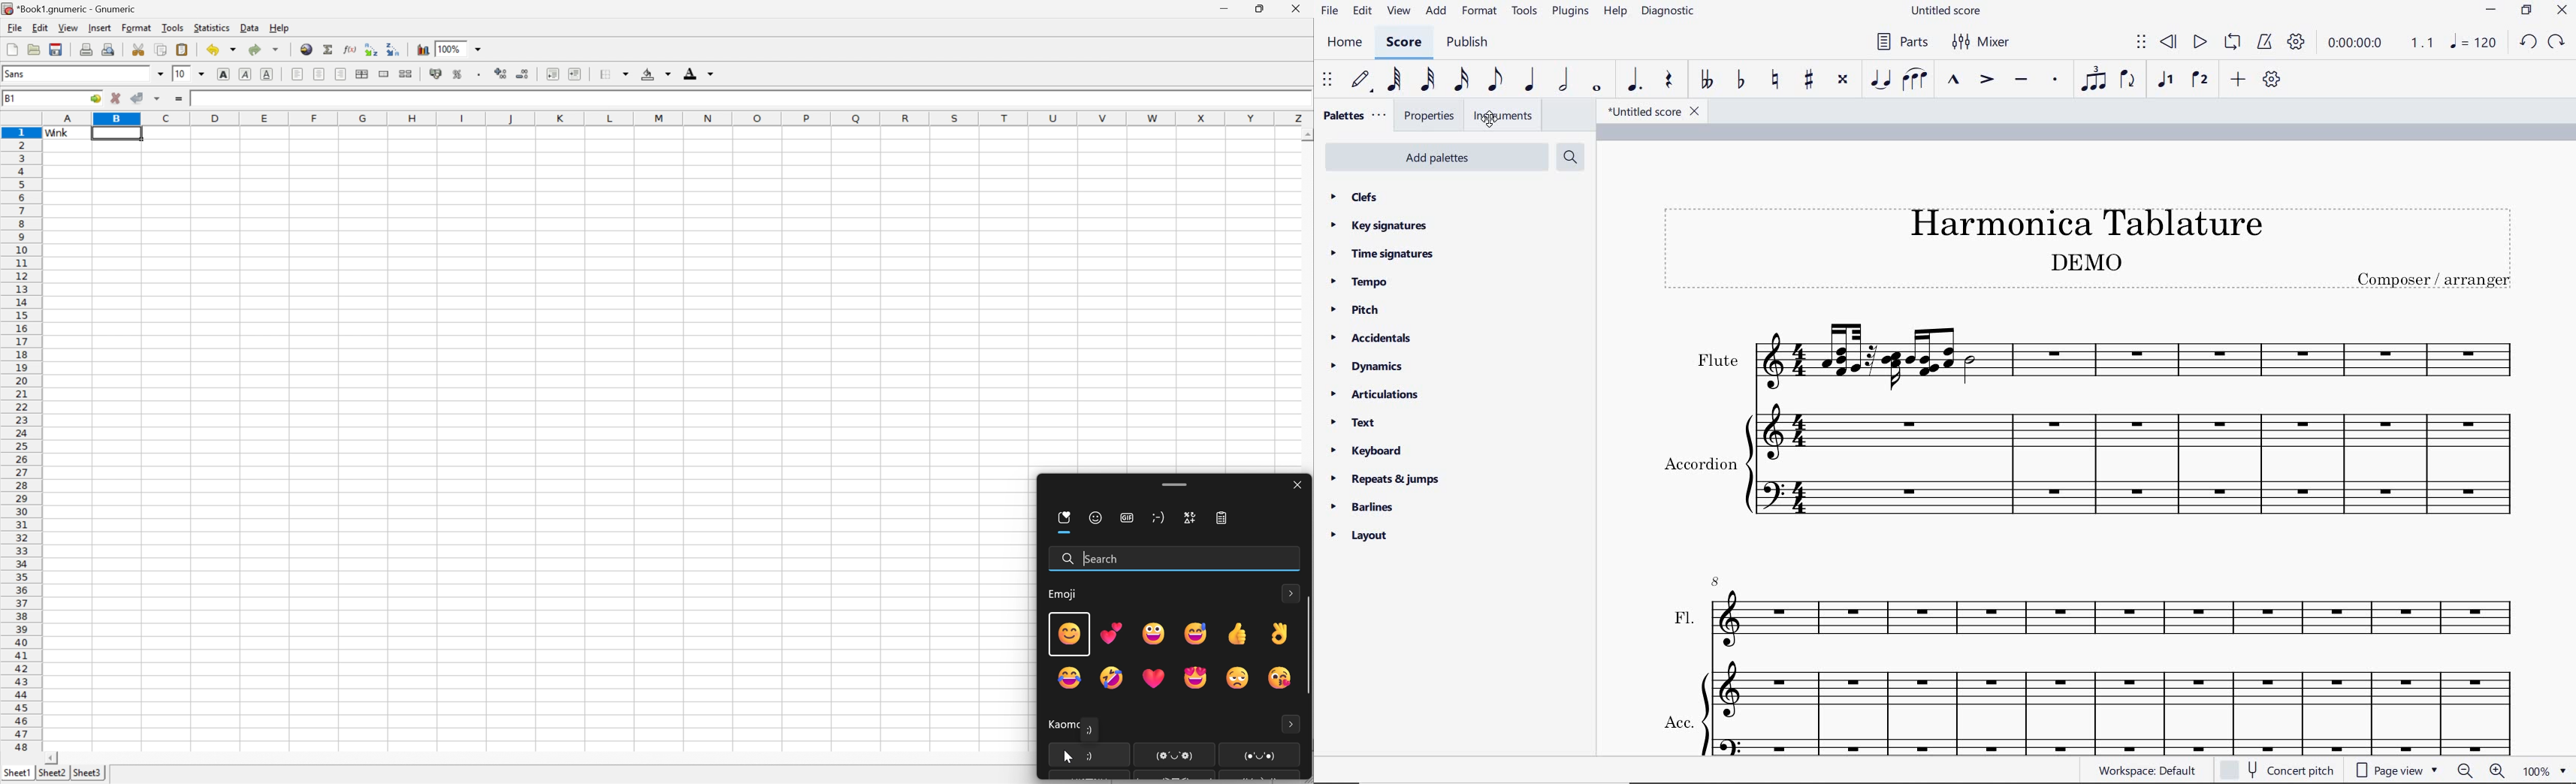 This screenshot has height=784, width=2576. What do you see at coordinates (1064, 596) in the screenshot?
I see `emoji` at bounding box center [1064, 596].